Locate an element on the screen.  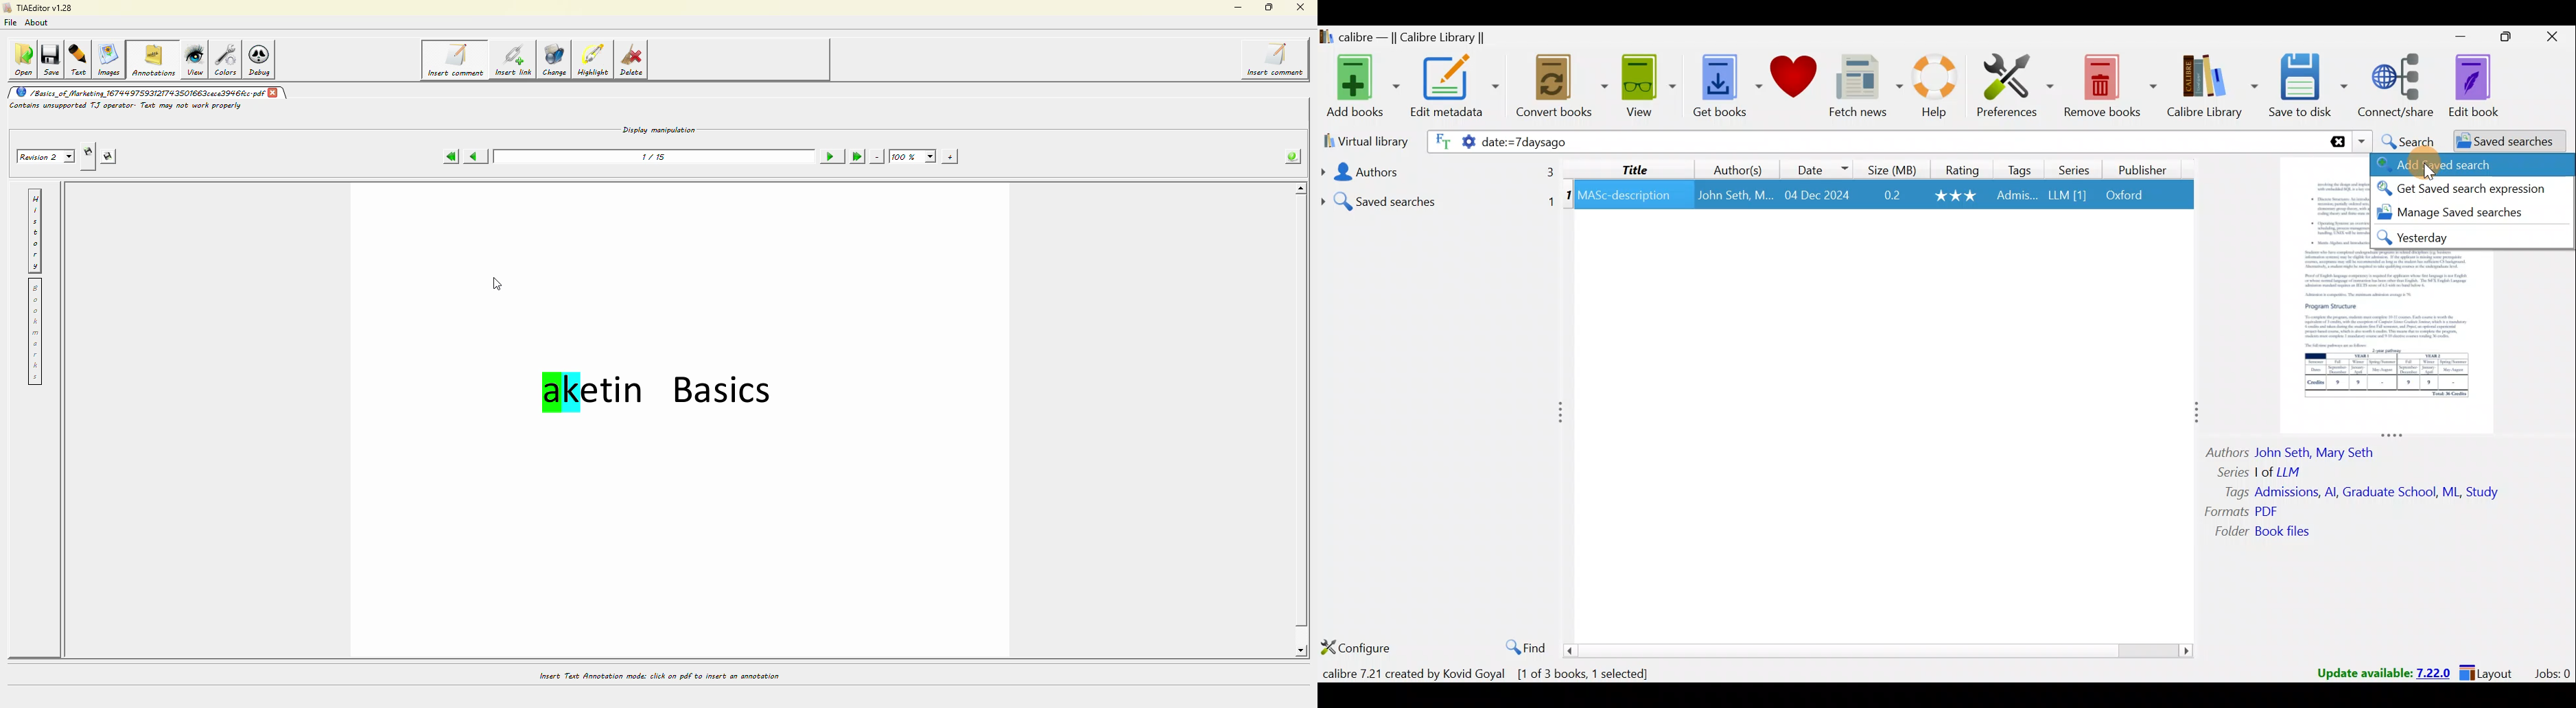
Update available: 7.22.0 is located at coordinates (2377, 671).